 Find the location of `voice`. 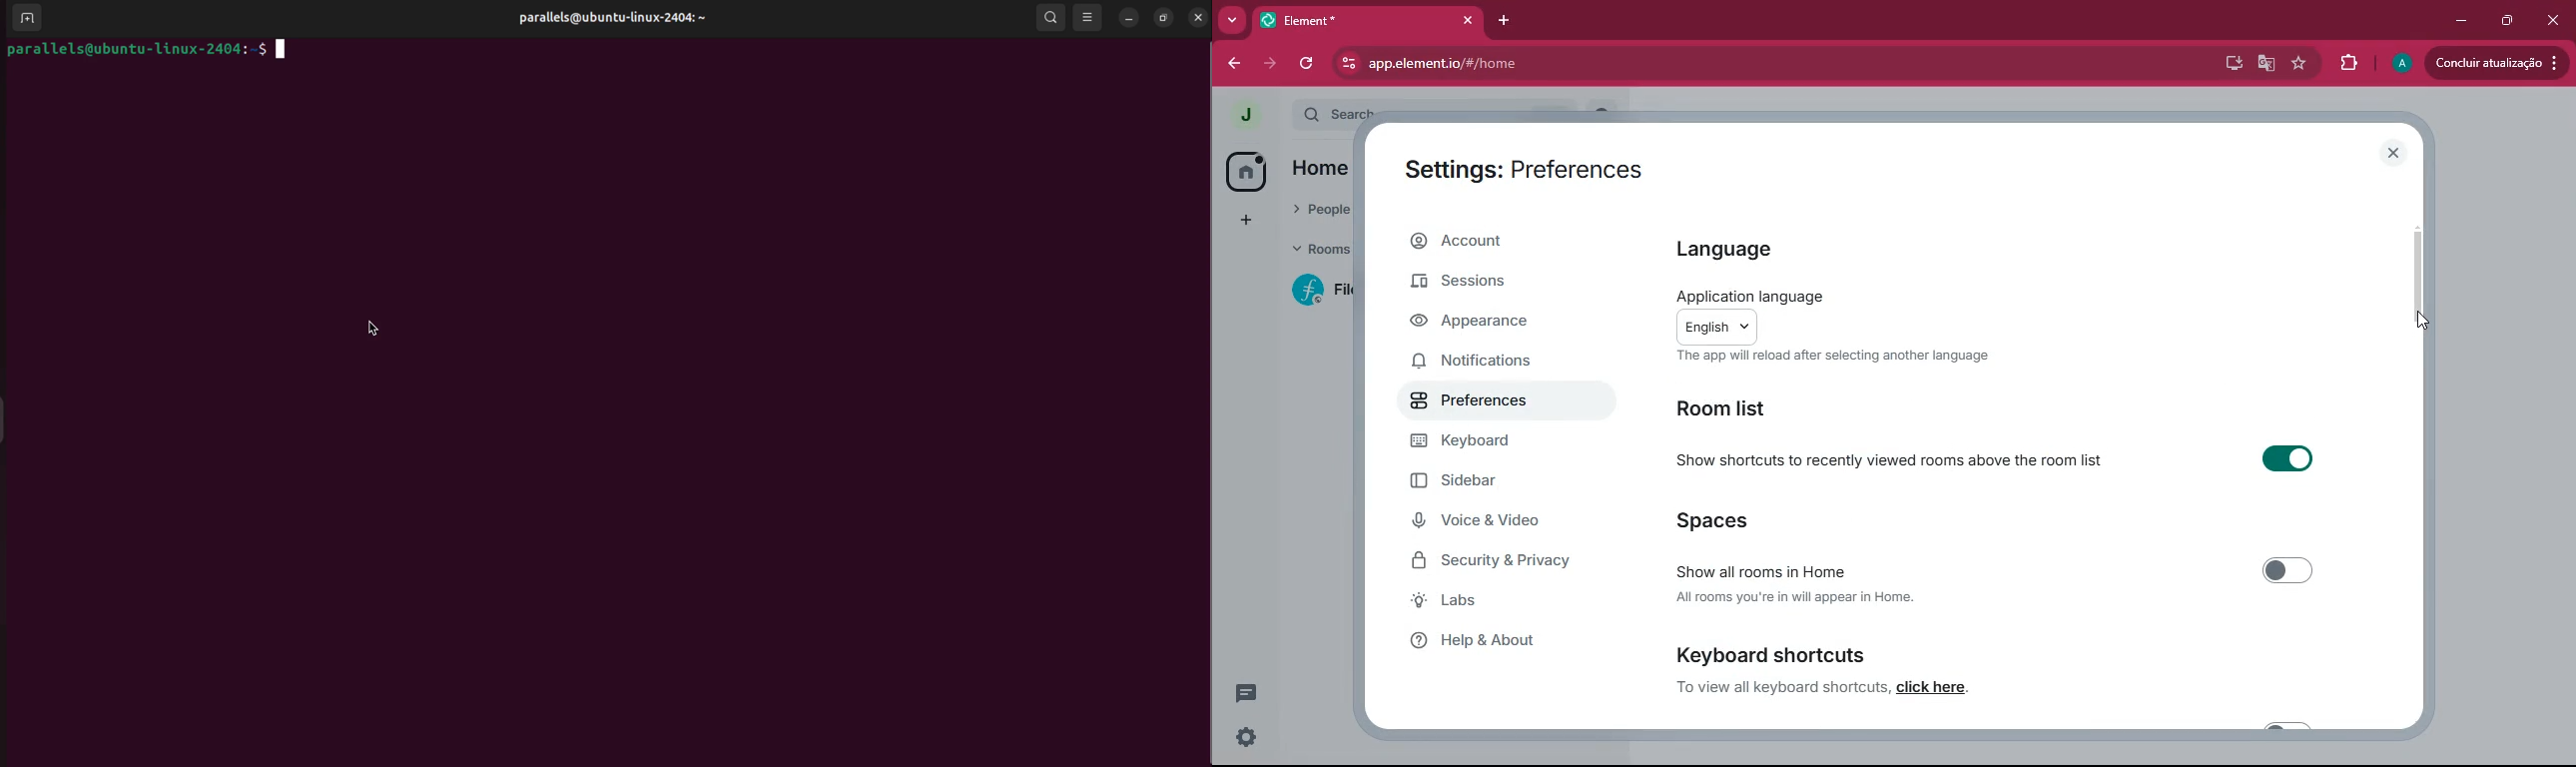

voice is located at coordinates (1489, 522).